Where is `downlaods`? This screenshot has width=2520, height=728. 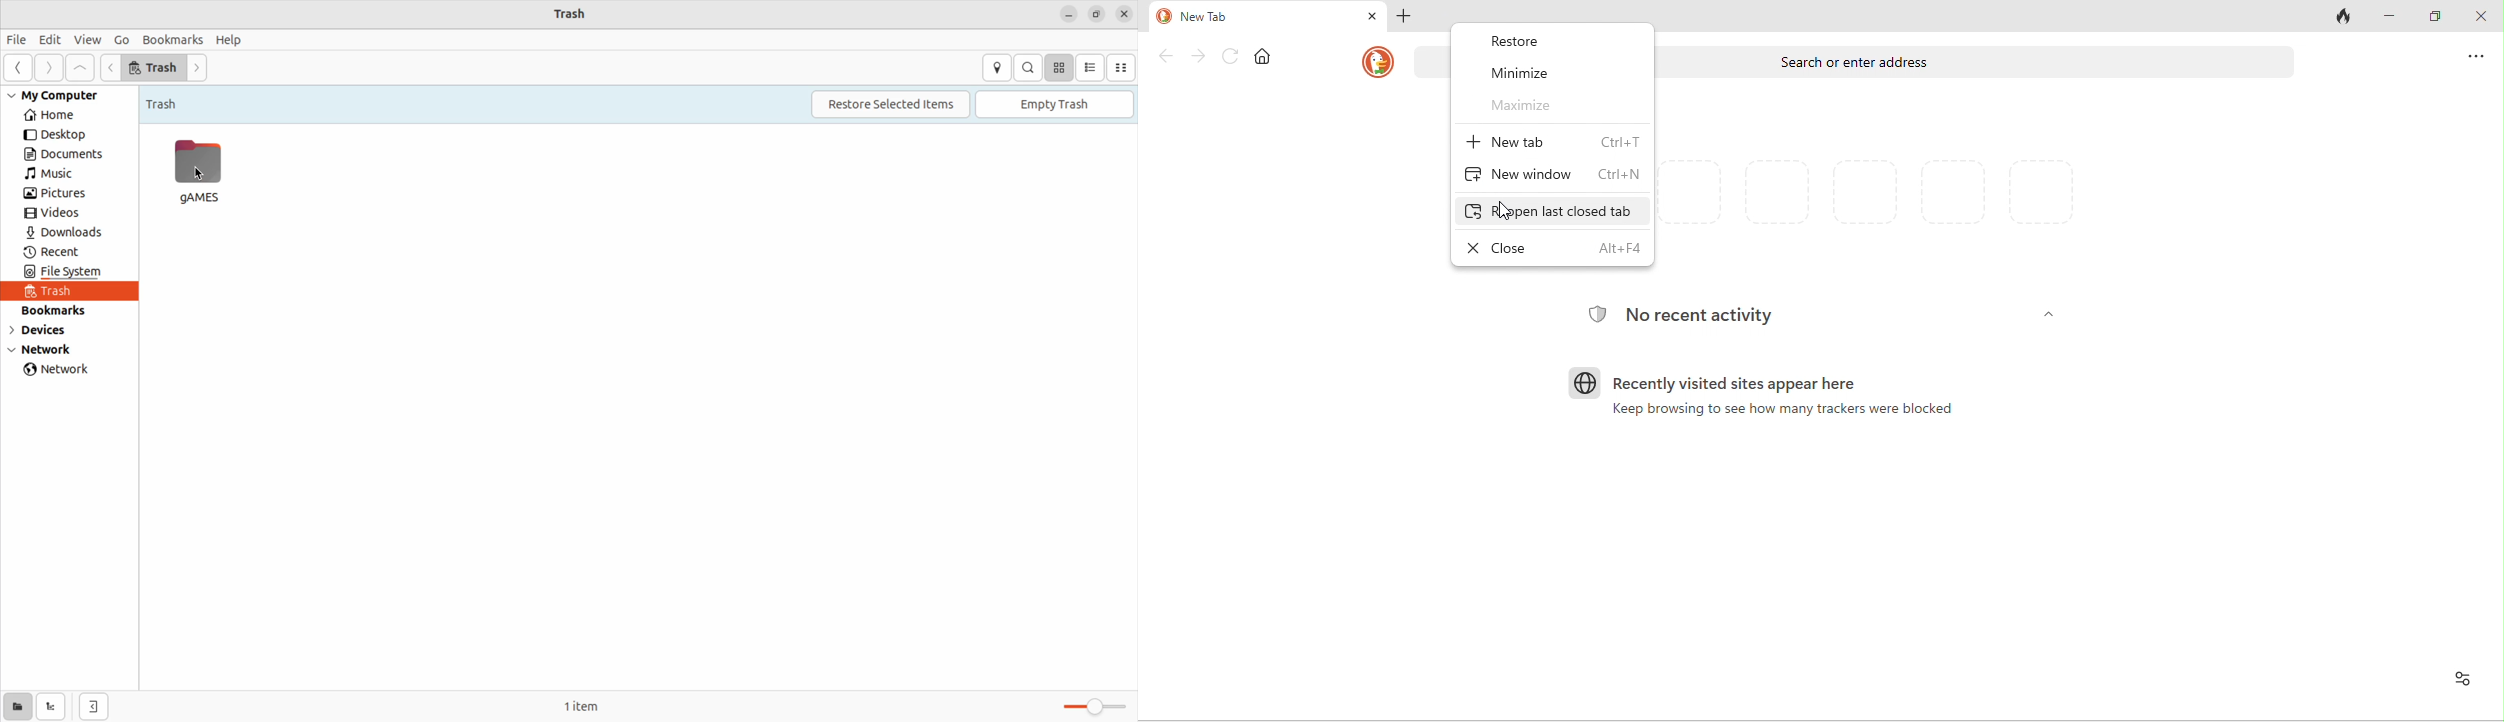 downlaods is located at coordinates (69, 233).